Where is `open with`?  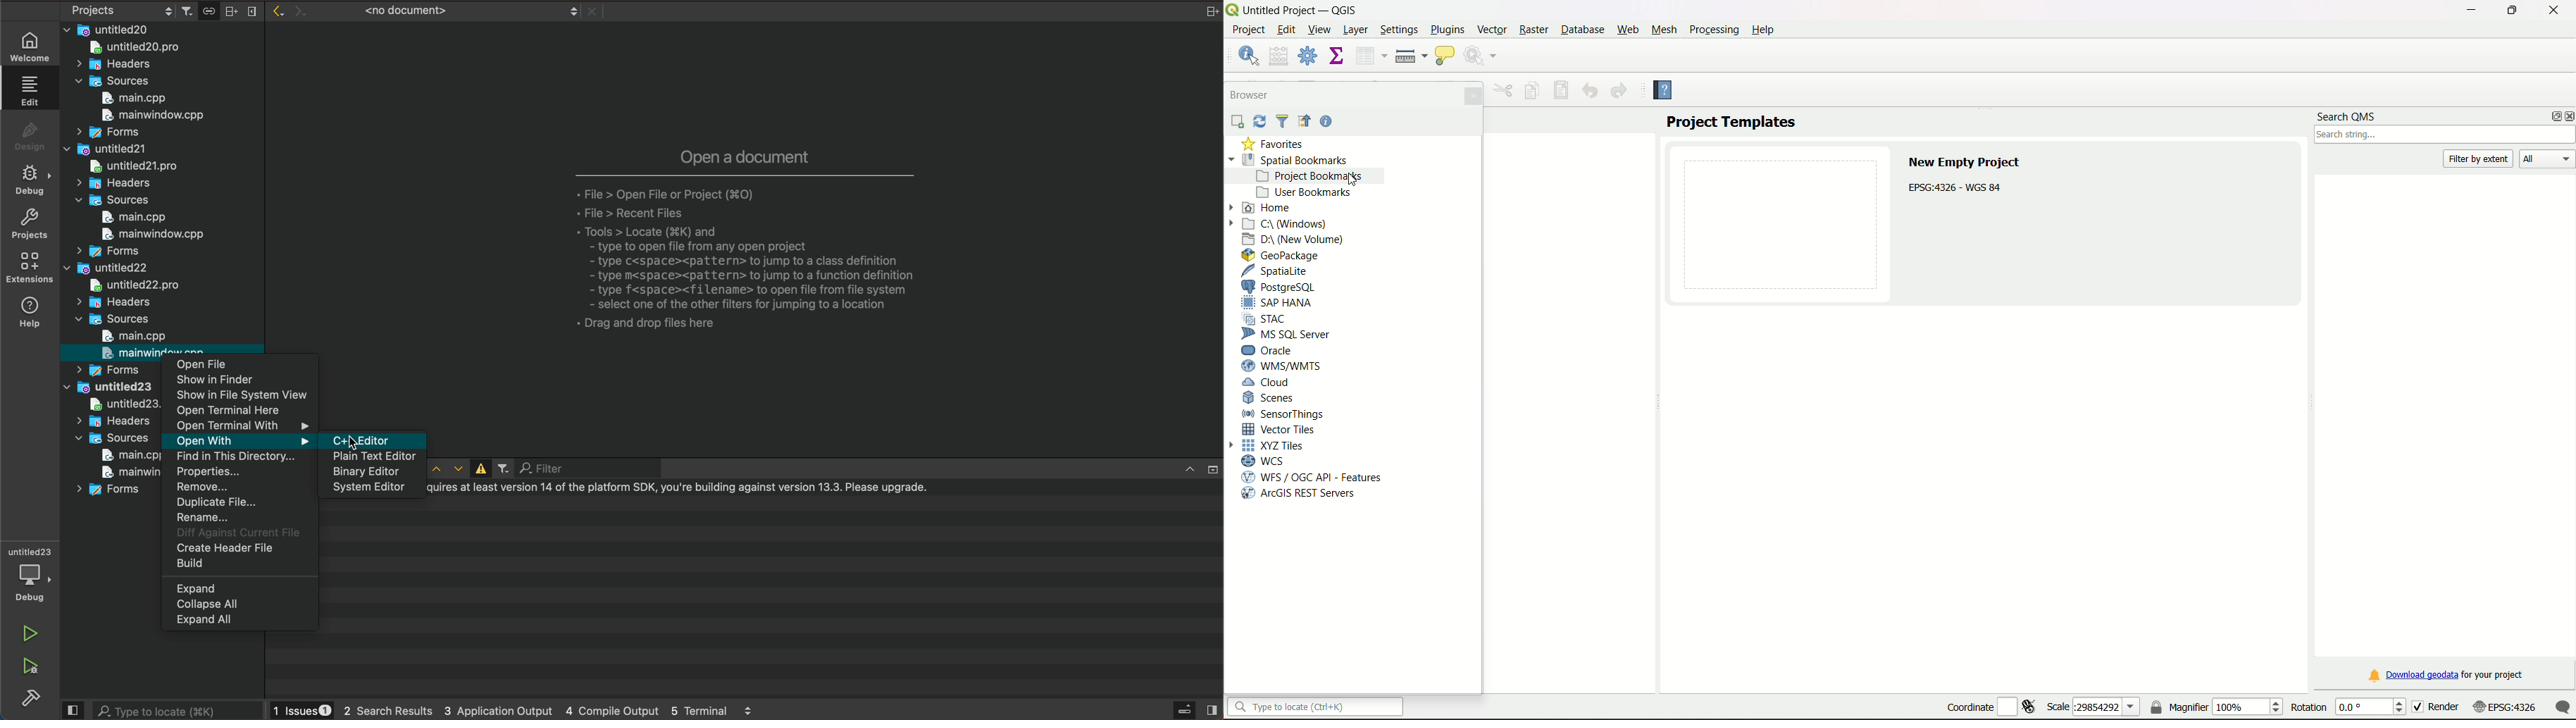
open with is located at coordinates (241, 425).